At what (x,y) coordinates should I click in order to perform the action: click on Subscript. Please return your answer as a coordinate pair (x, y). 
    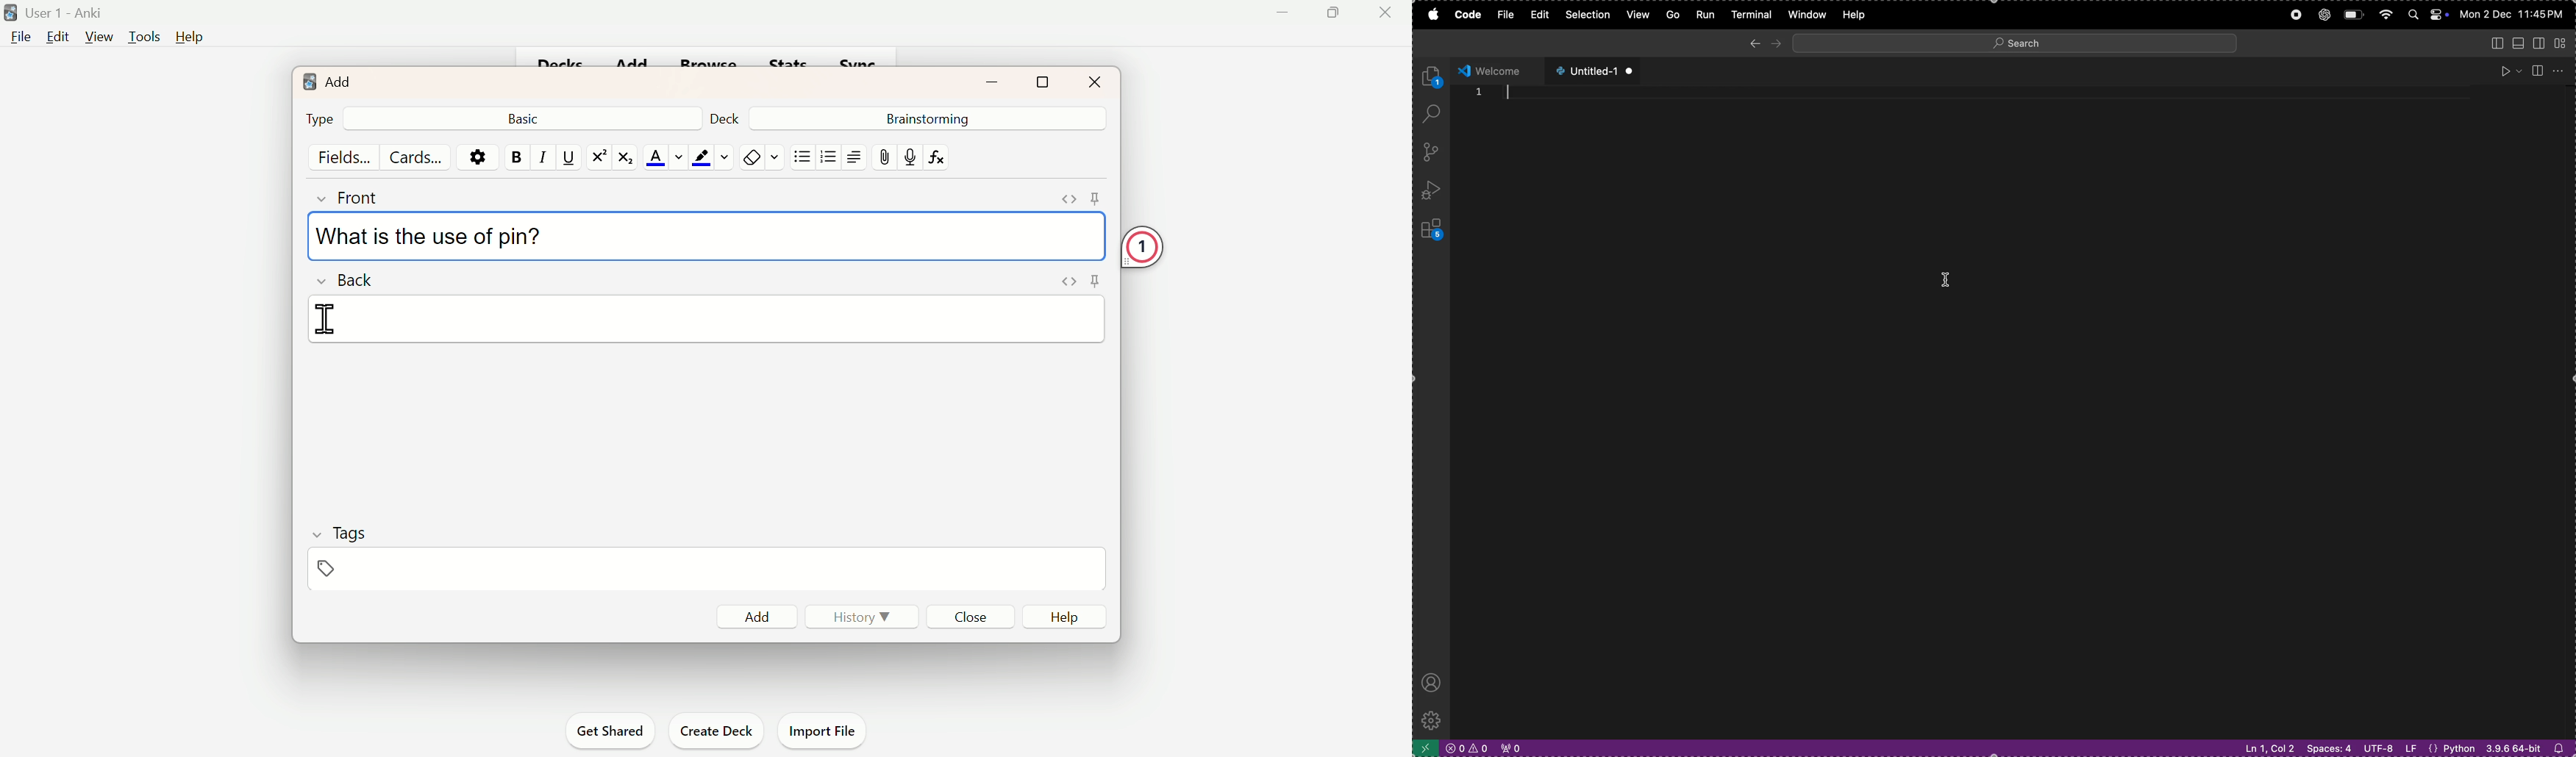
    Looking at the image, I should click on (629, 157).